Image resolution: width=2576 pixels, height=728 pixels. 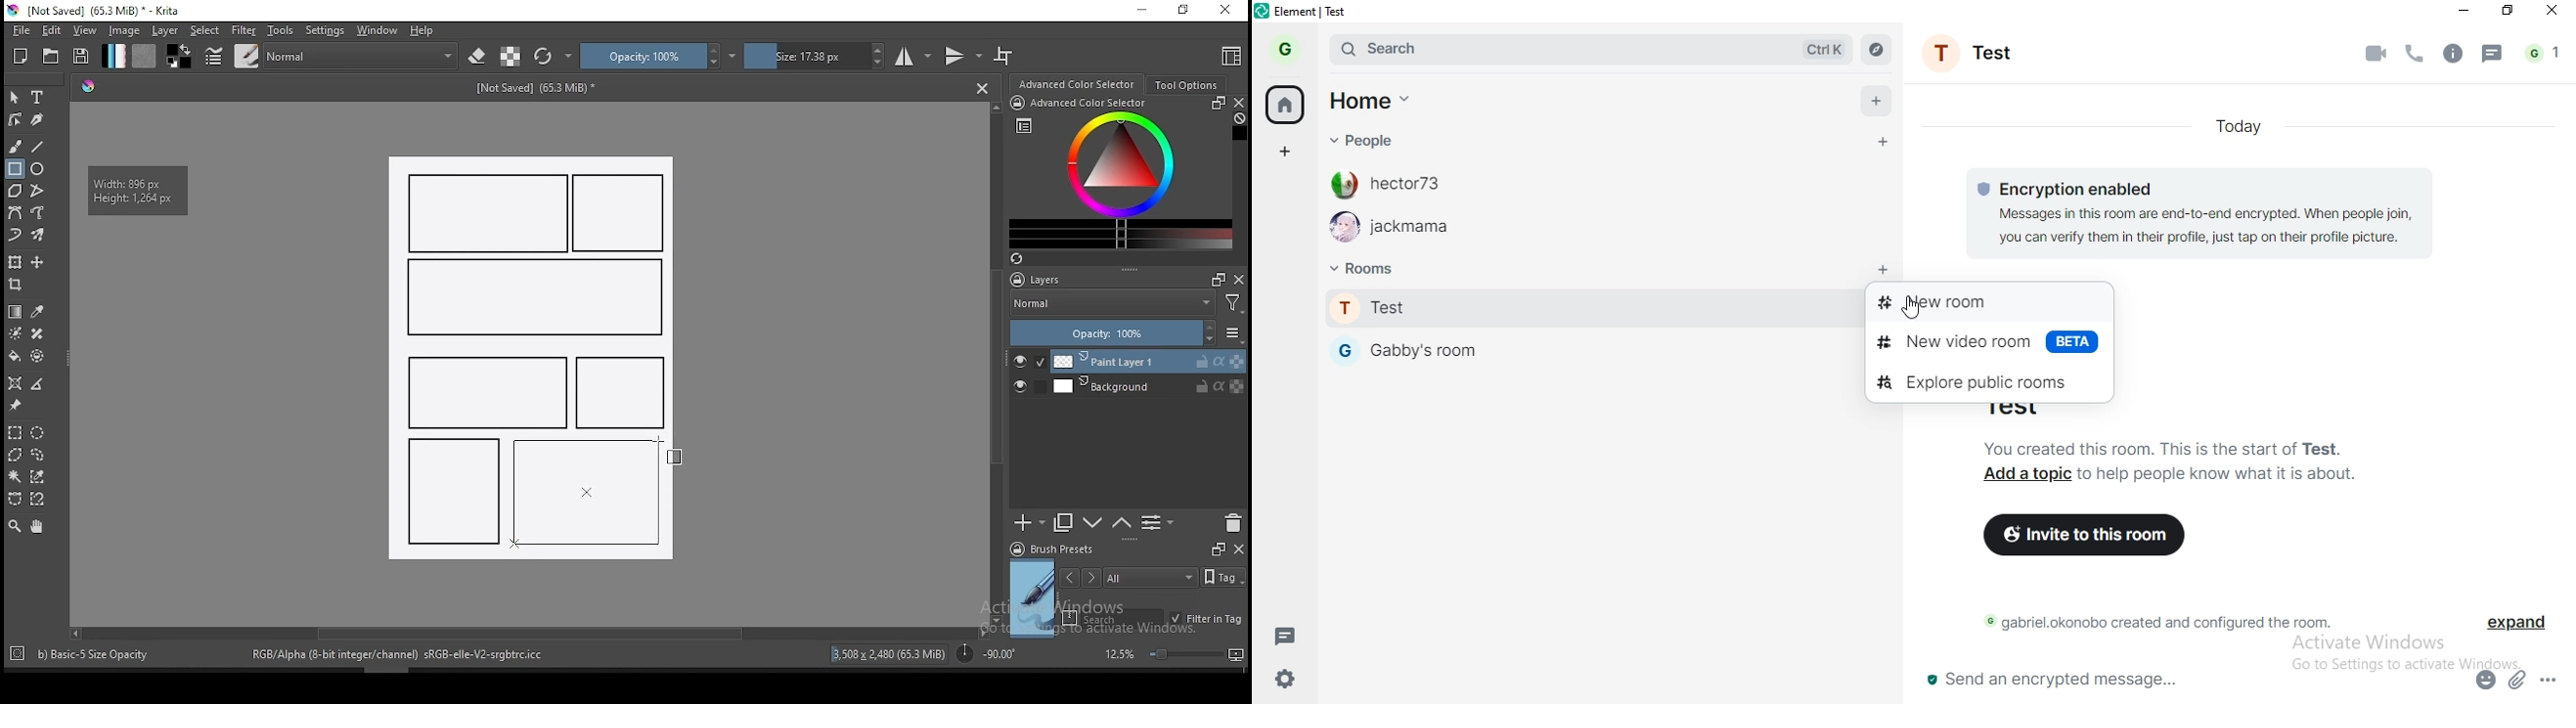 I want to click on layer visibility on/off, so click(x=1030, y=362).